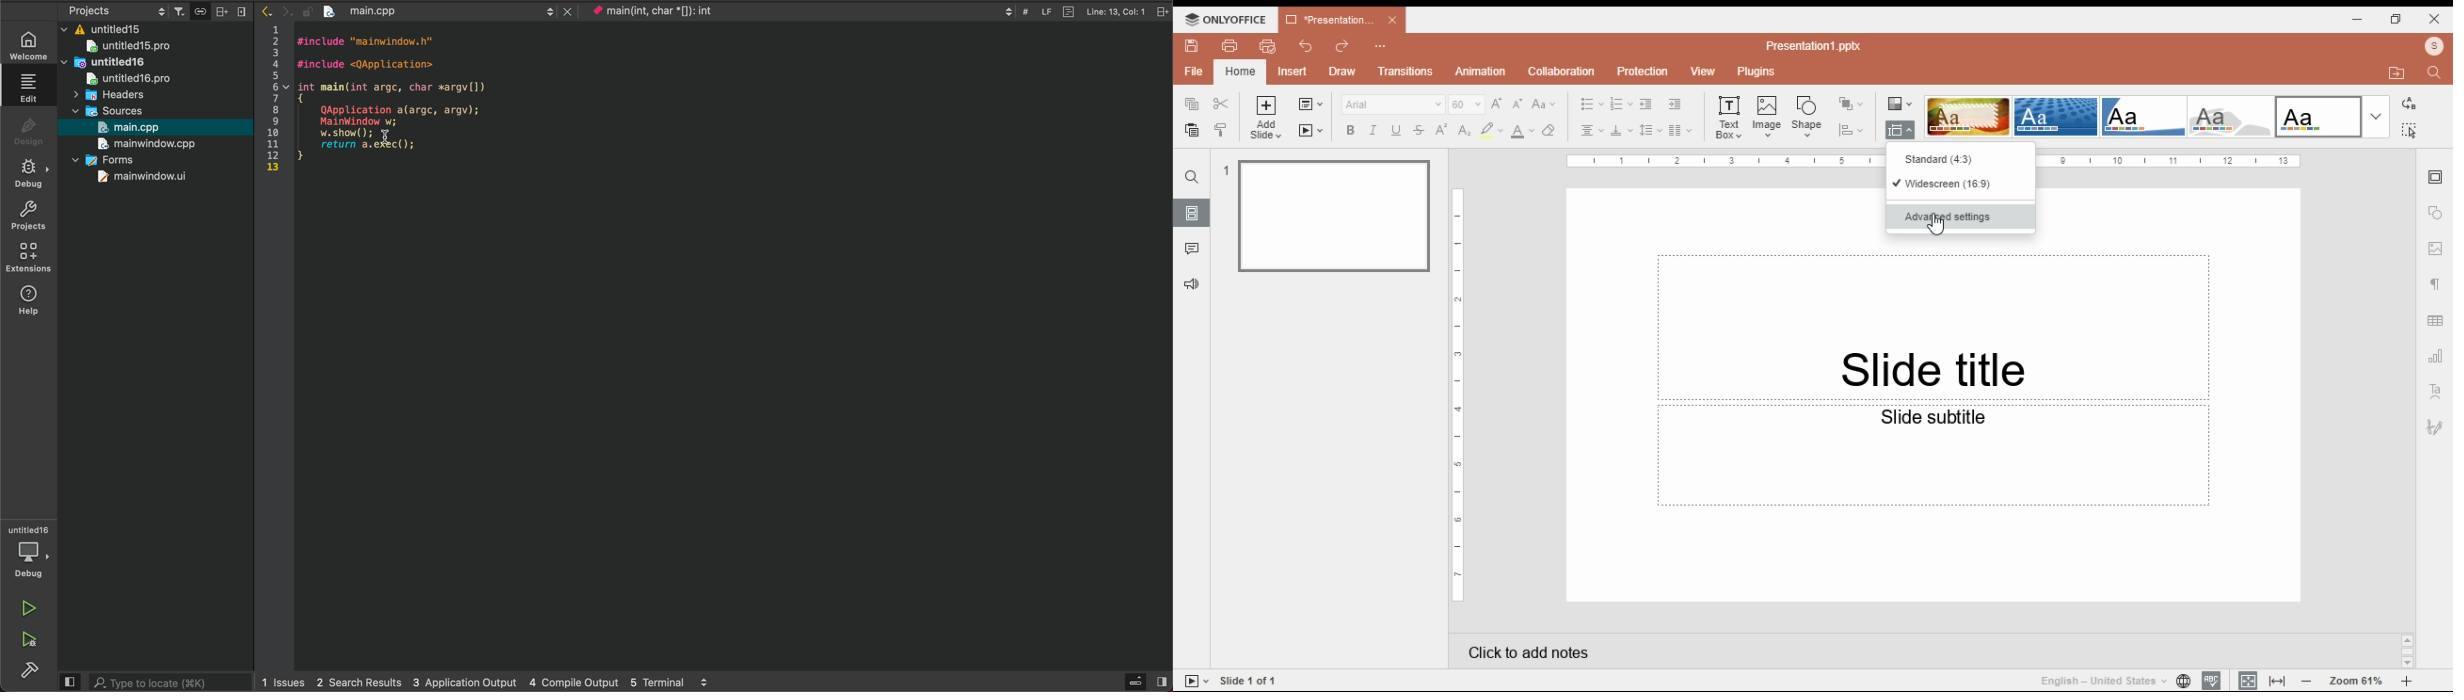 This screenshot has width=2464, height=700. Describe the element at coordinates (2319, 116) in the screenshot. I see `slide them option` at that location.